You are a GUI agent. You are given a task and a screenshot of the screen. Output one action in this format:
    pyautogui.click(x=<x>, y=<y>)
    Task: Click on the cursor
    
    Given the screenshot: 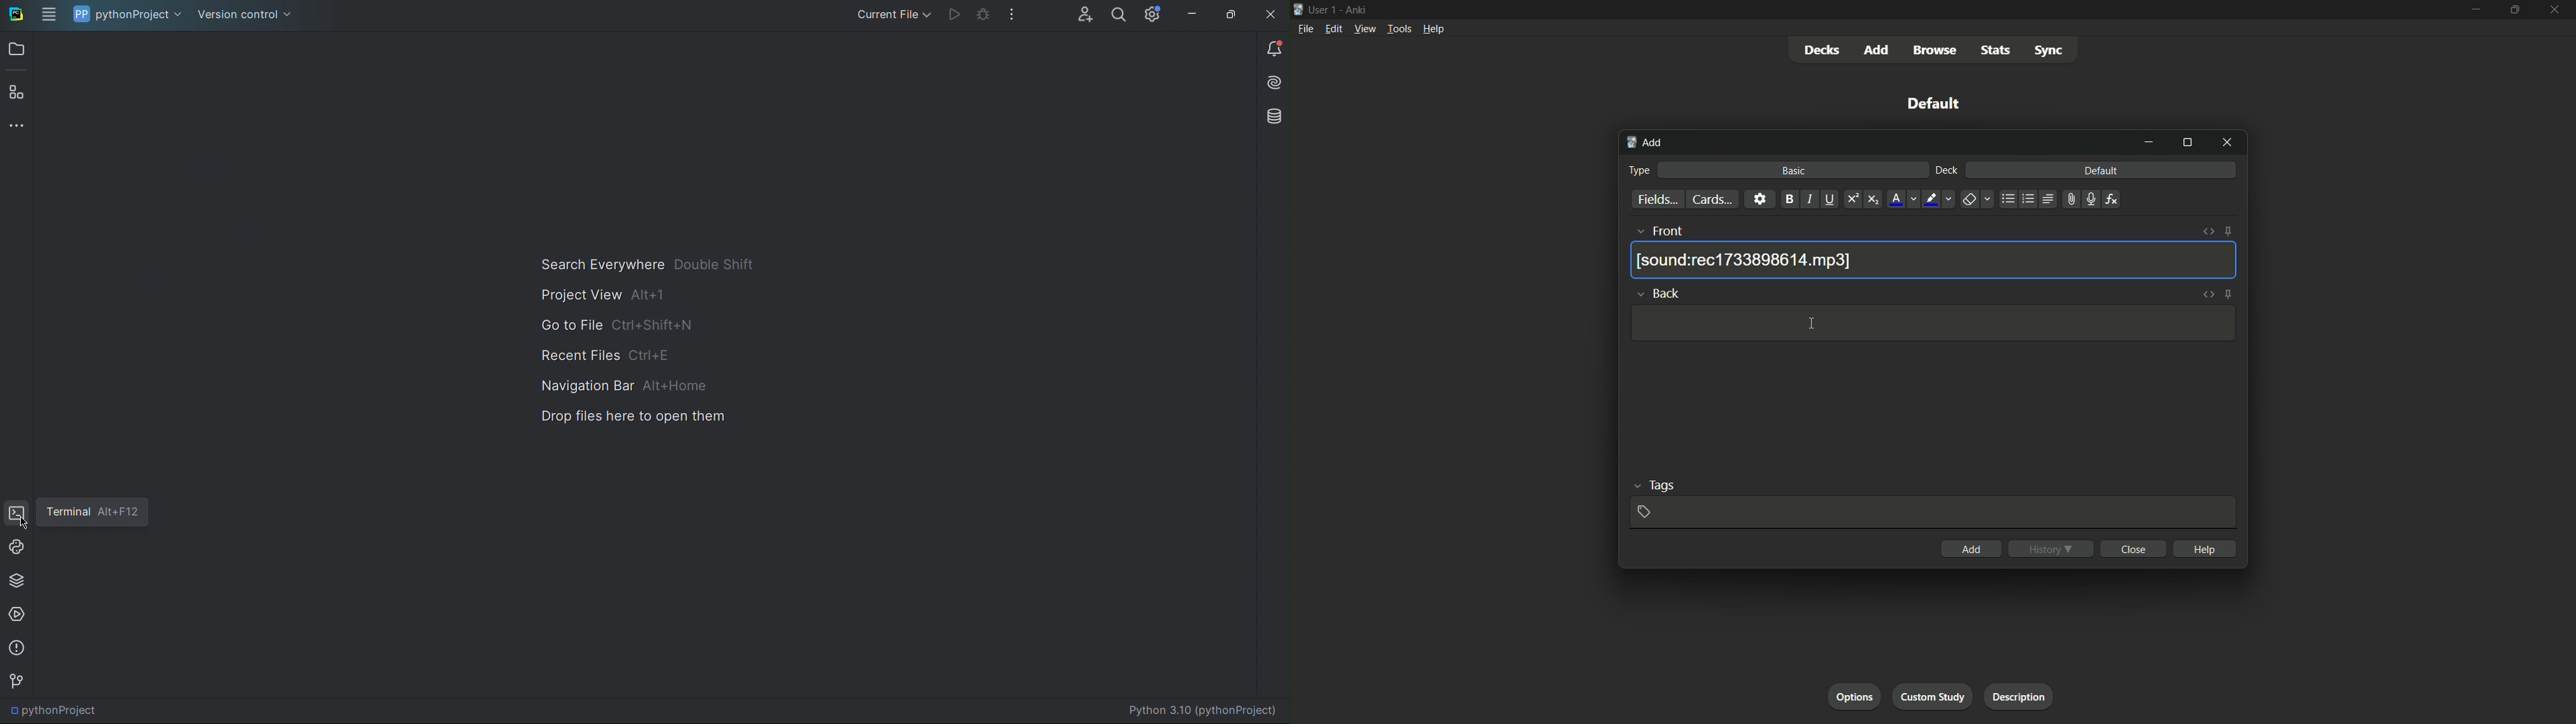 What is the action you would take?
    pyautogui.click(x=1811, y=324)
    